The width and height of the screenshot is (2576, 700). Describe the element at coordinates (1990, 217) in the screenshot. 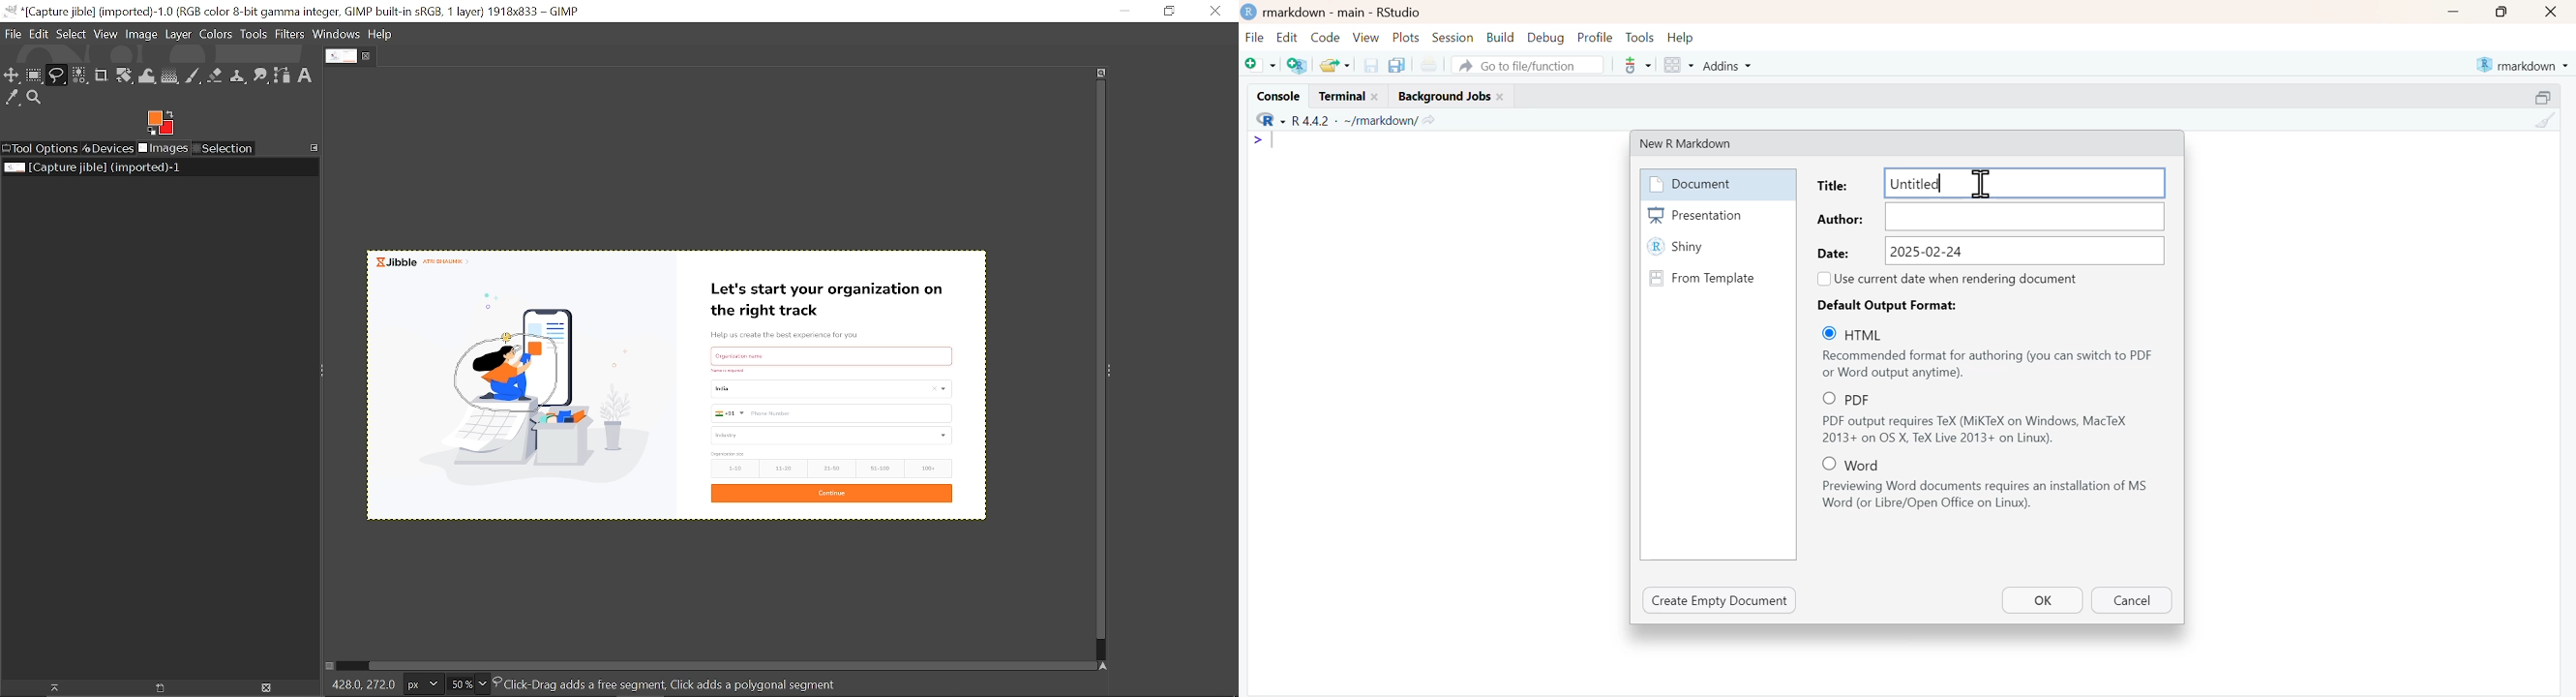

I see `Author` at that location.